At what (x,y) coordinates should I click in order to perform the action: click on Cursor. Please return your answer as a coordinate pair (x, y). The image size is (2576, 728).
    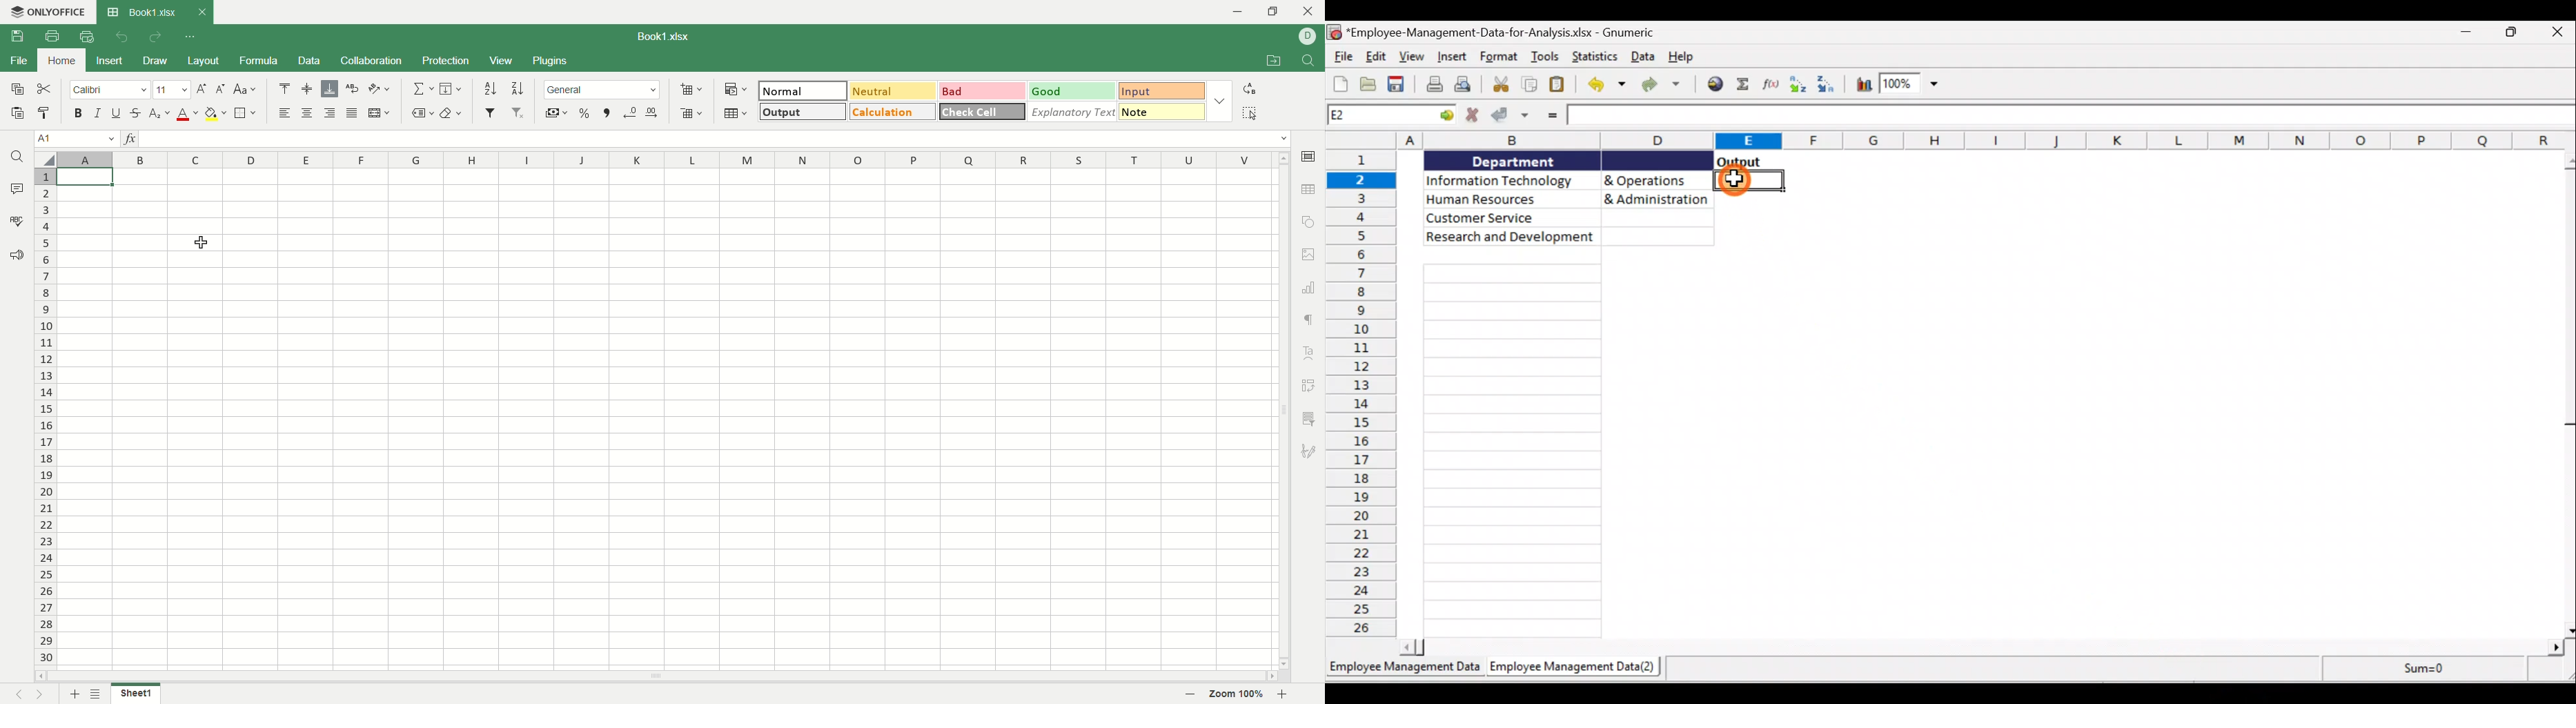
    Looking at the image, I should click on (1736, 180).